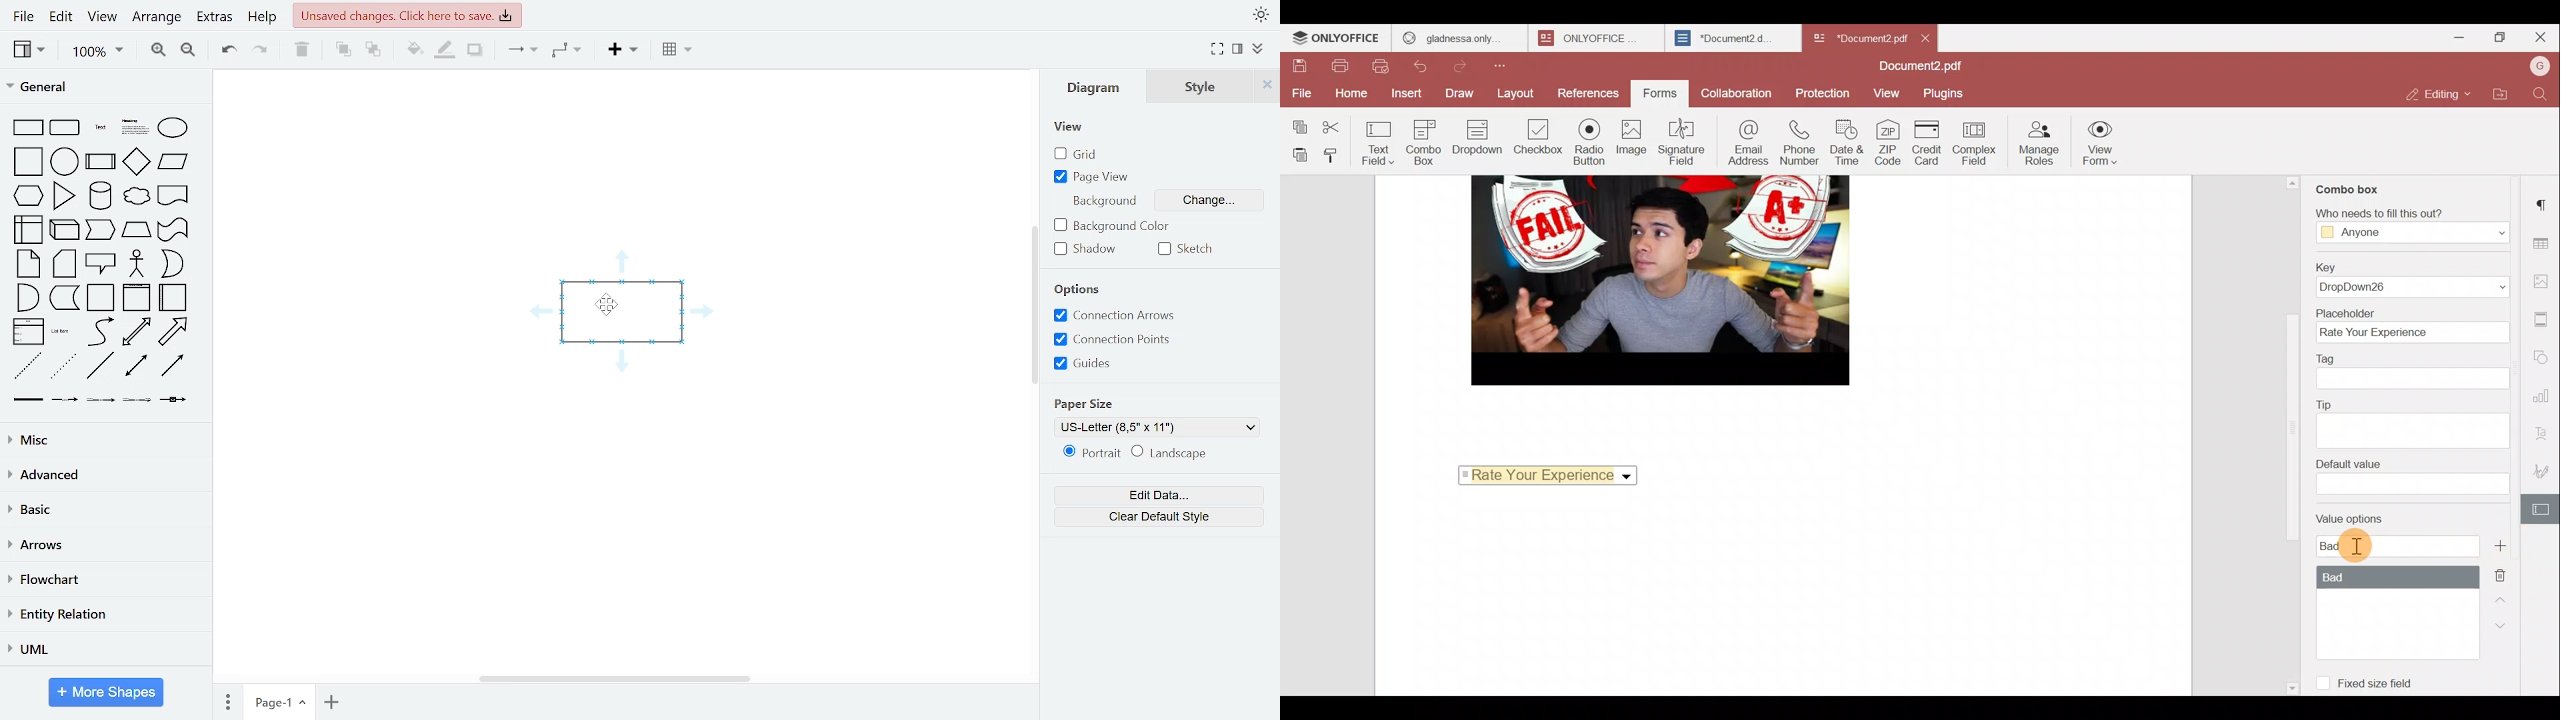 The image size is (2576, 728). I want to click on Page-1, so click(280, 703).